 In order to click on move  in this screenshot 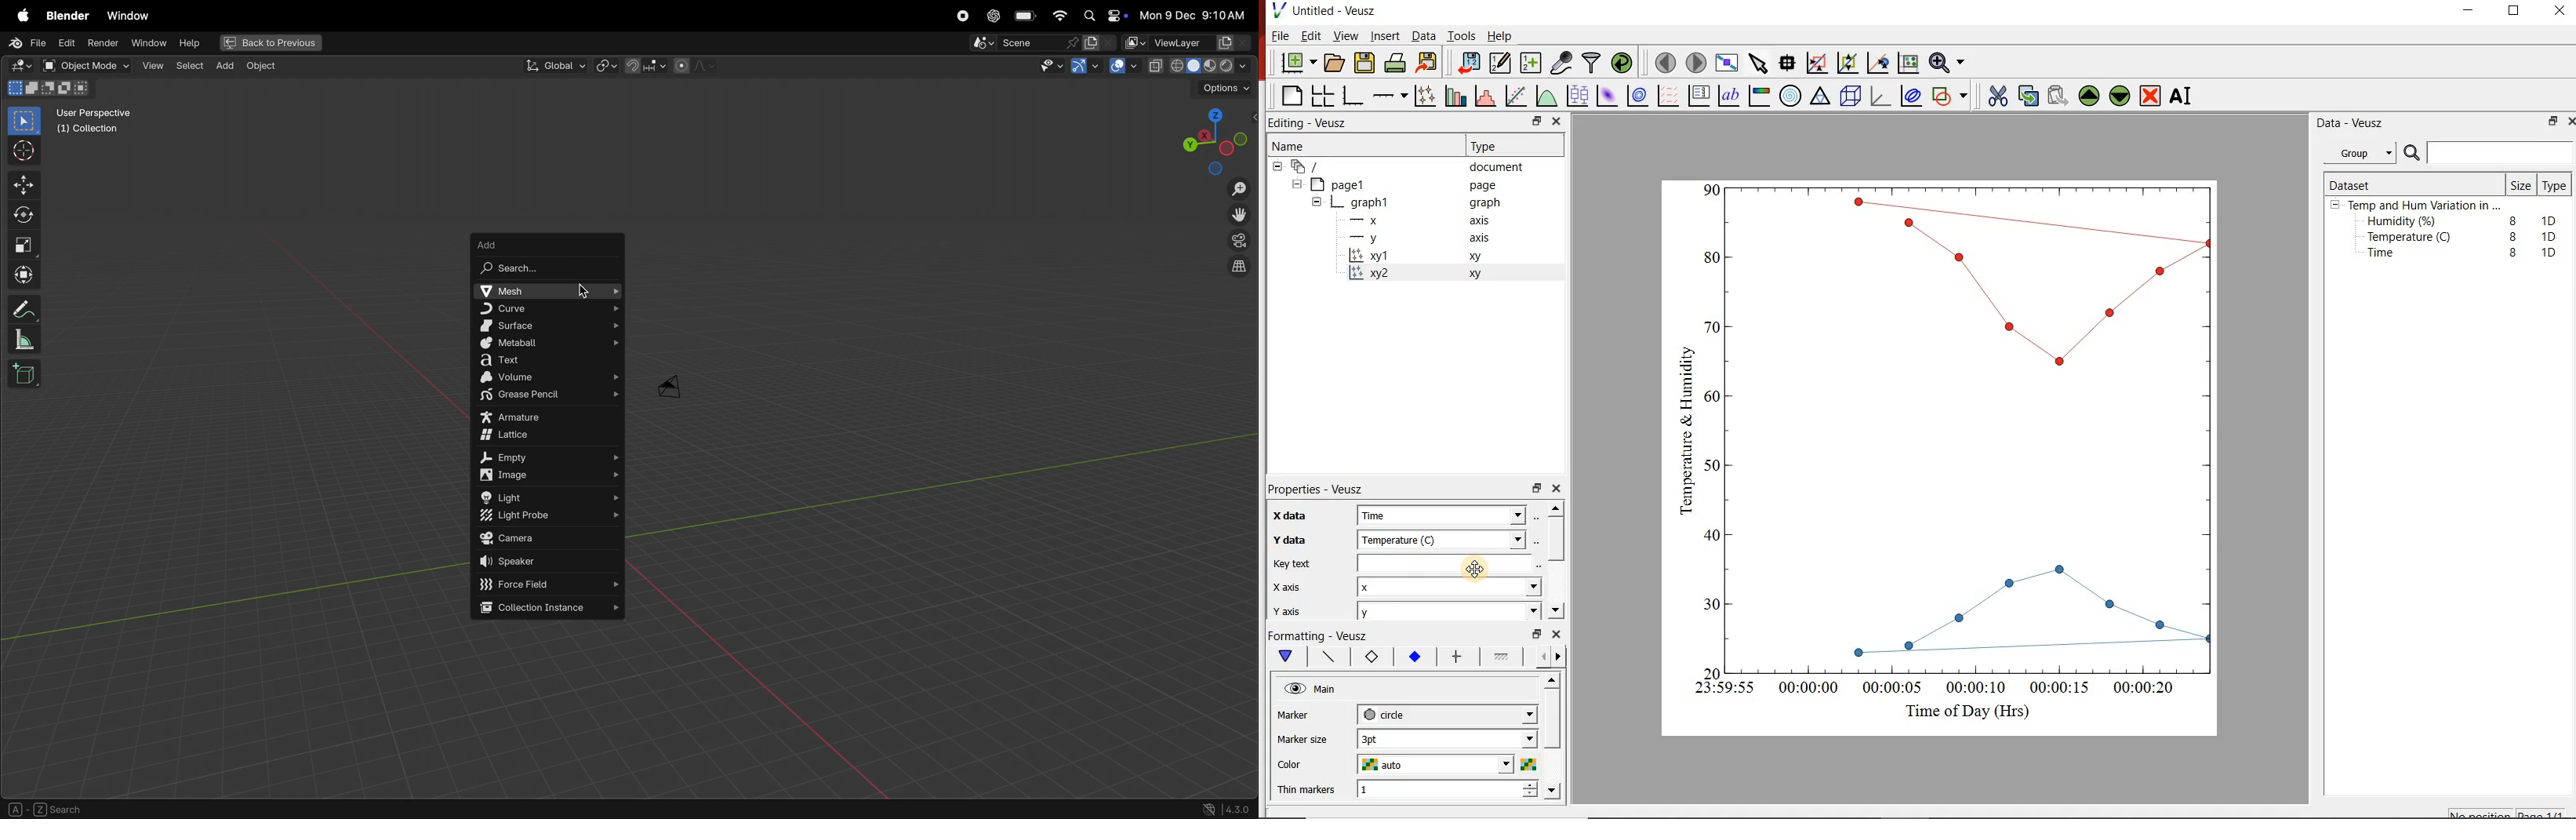, I will do `click(25, 184)`.